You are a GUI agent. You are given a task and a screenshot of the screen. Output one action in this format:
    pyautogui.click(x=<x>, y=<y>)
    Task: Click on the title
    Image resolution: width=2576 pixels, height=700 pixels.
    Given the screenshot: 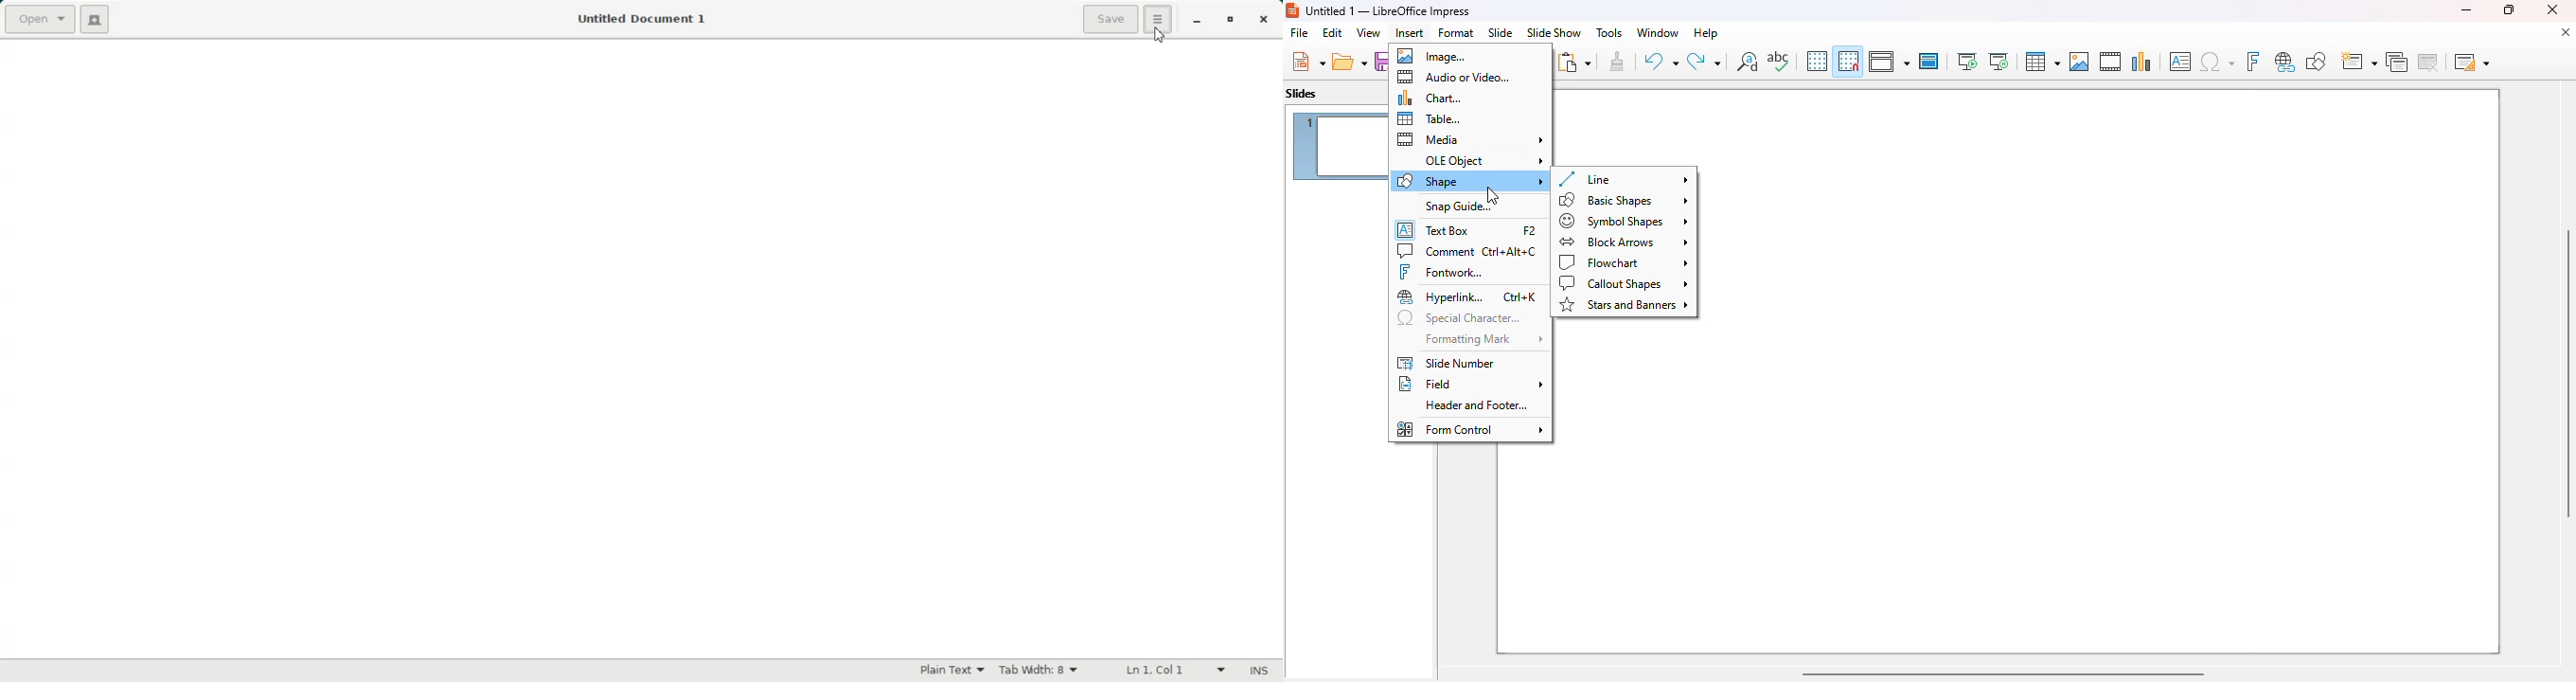 What is the action you would take?
    pyautogui.click(x=1389, y=10)
    